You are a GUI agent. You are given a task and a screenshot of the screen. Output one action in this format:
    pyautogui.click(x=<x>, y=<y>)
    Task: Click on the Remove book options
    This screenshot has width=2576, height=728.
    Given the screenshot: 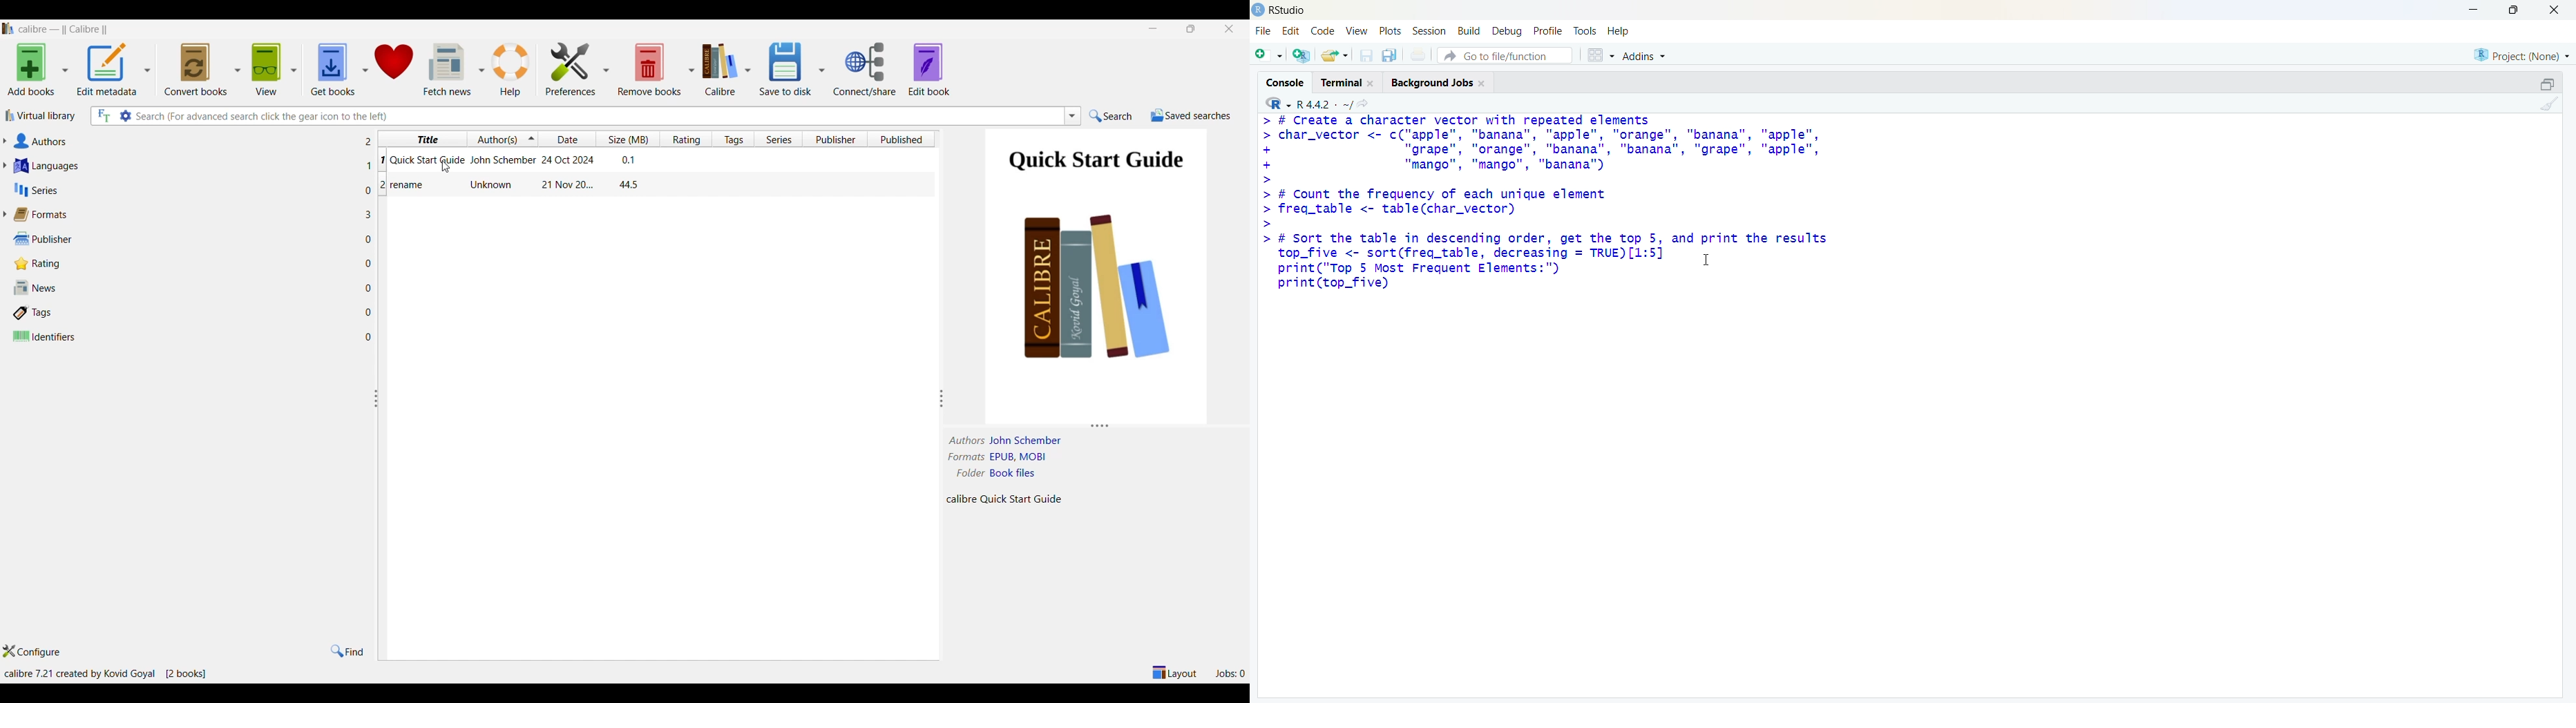 What is the action you would take?
    pyautogui.click(x=692, y=70)
    